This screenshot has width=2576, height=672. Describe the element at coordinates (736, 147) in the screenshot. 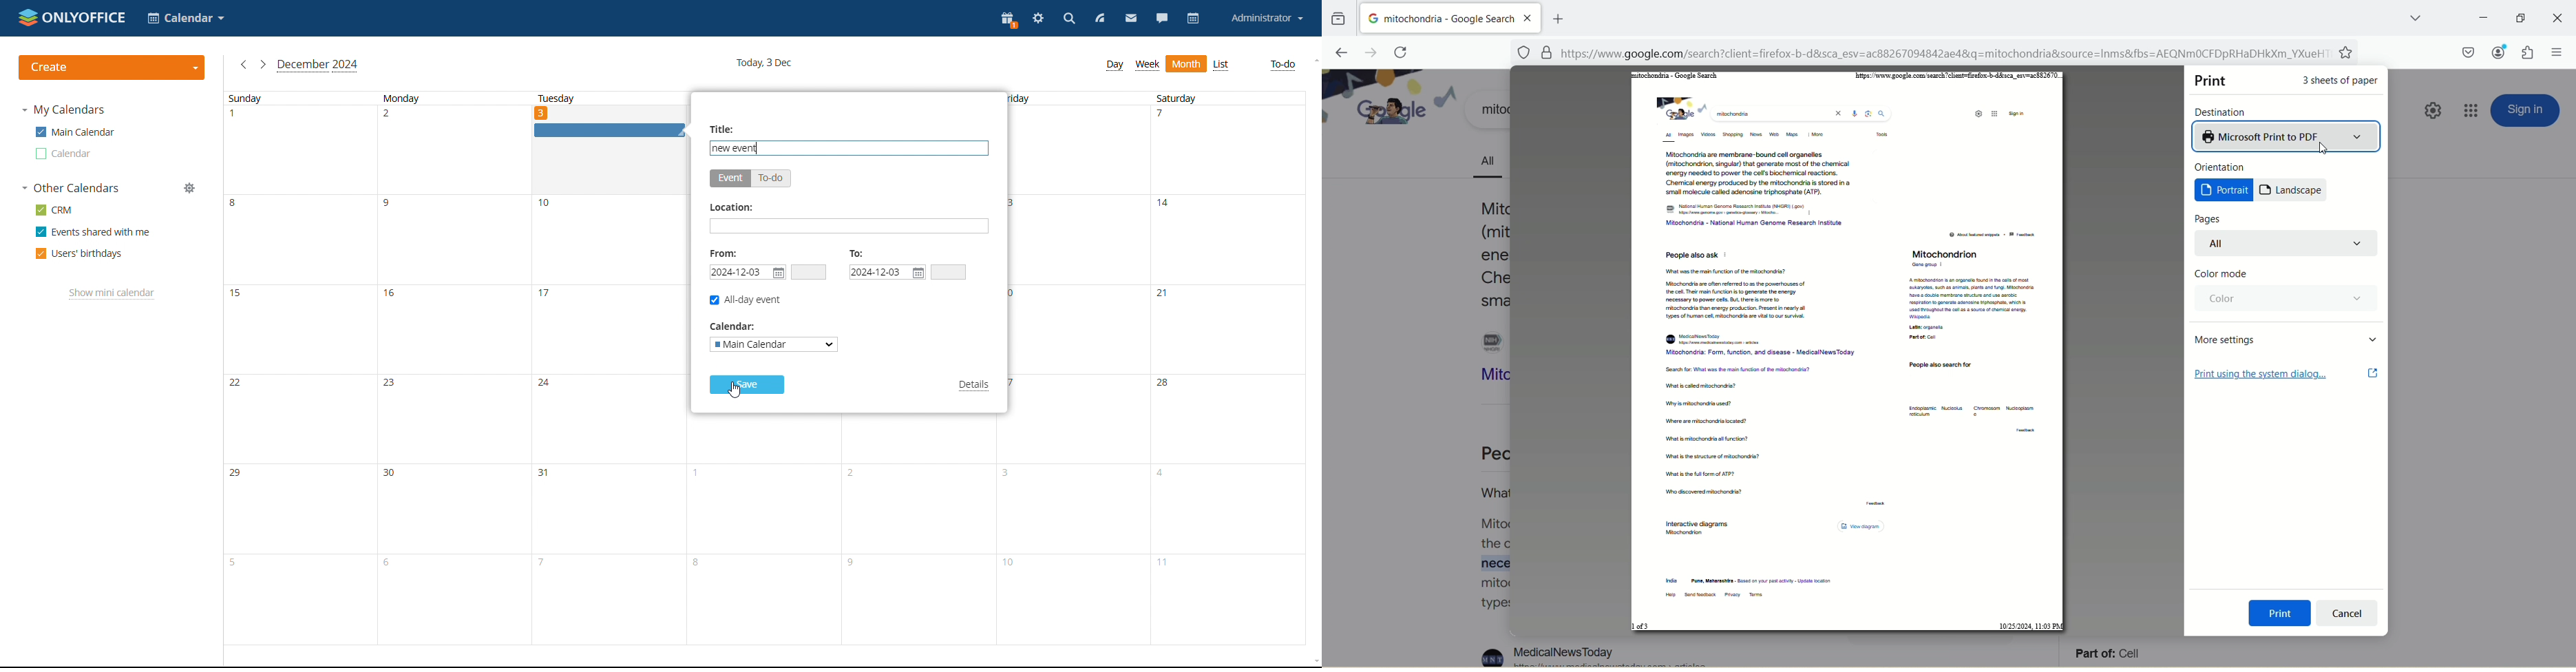

I see `event name added` at that location.